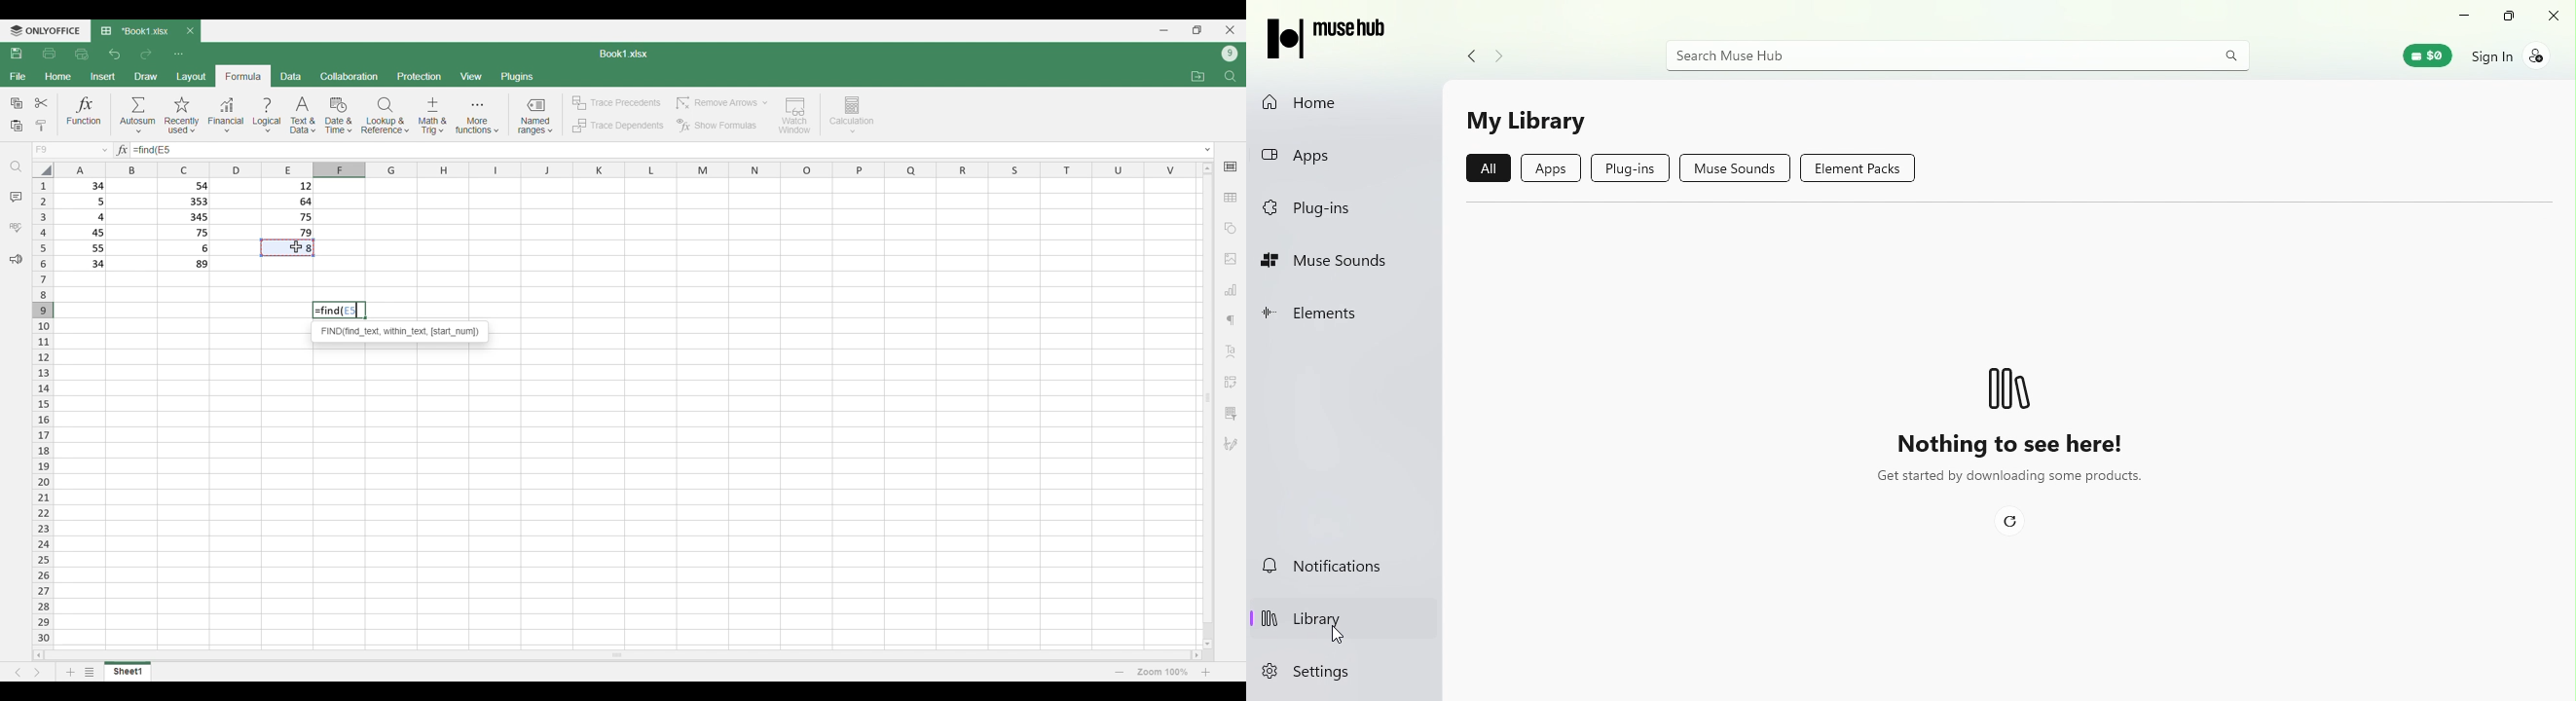  I want to click on Comments, so click(16, 197).